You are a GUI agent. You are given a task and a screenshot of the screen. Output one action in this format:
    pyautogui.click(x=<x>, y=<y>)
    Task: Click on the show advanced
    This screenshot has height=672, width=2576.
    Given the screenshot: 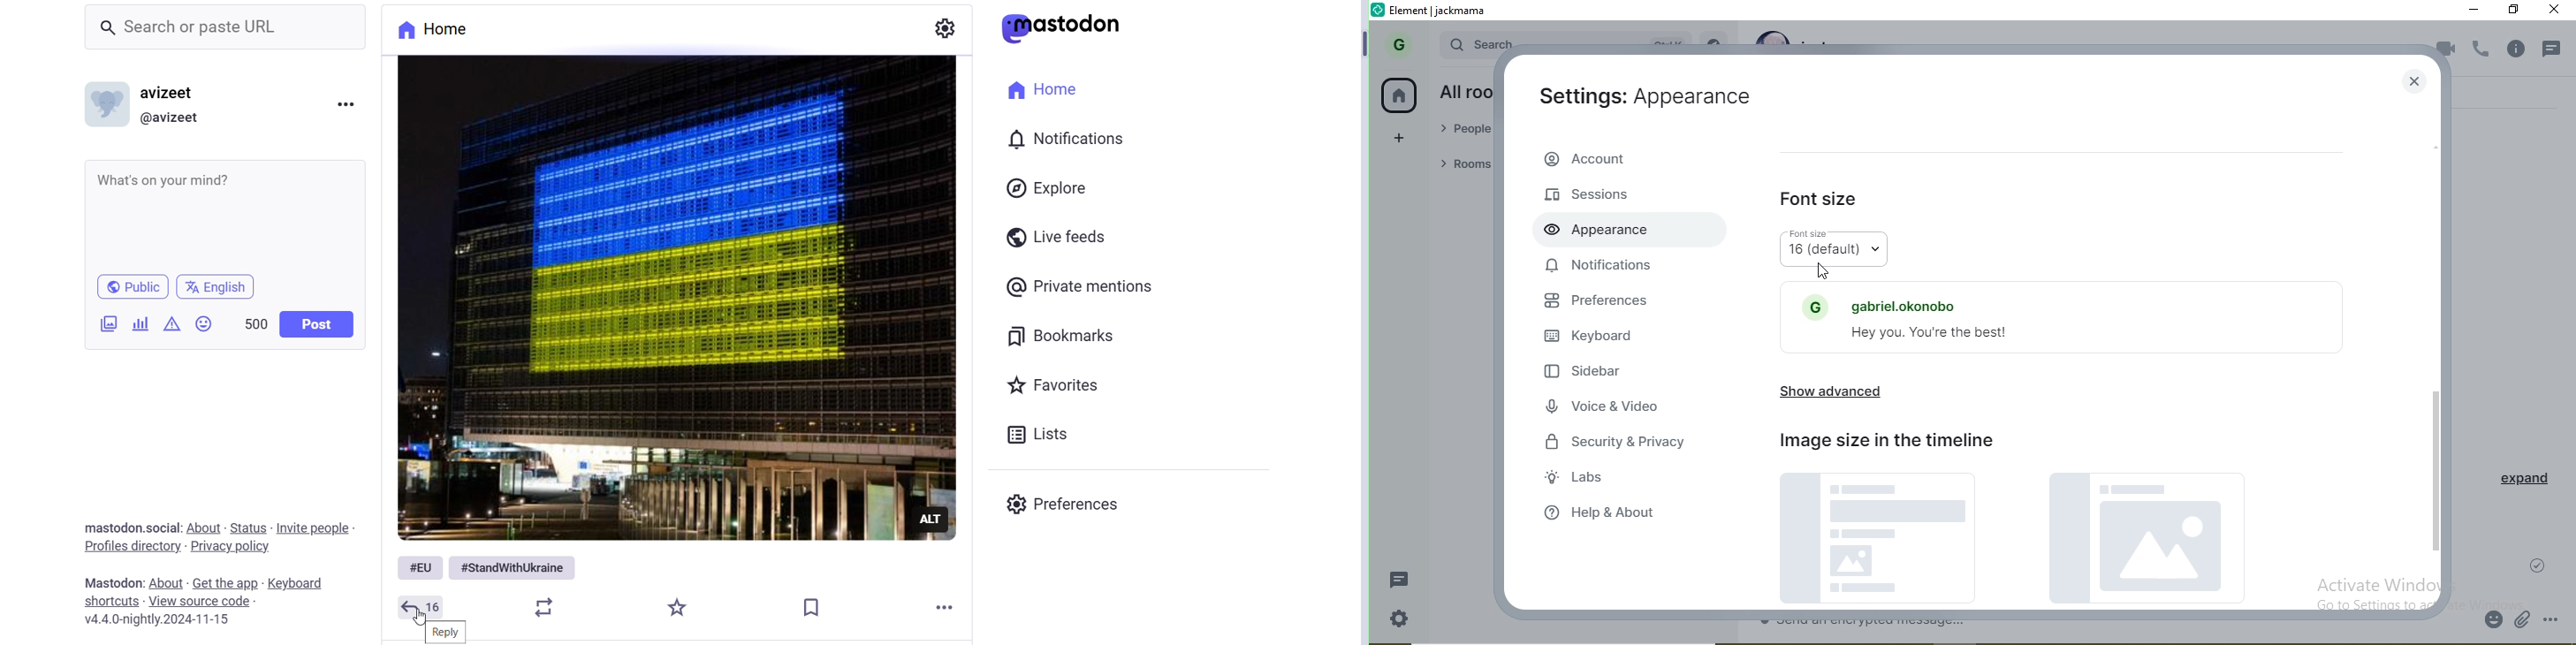 What is the action you would take?
    pyautogui.click(x=1833, y=394)
    